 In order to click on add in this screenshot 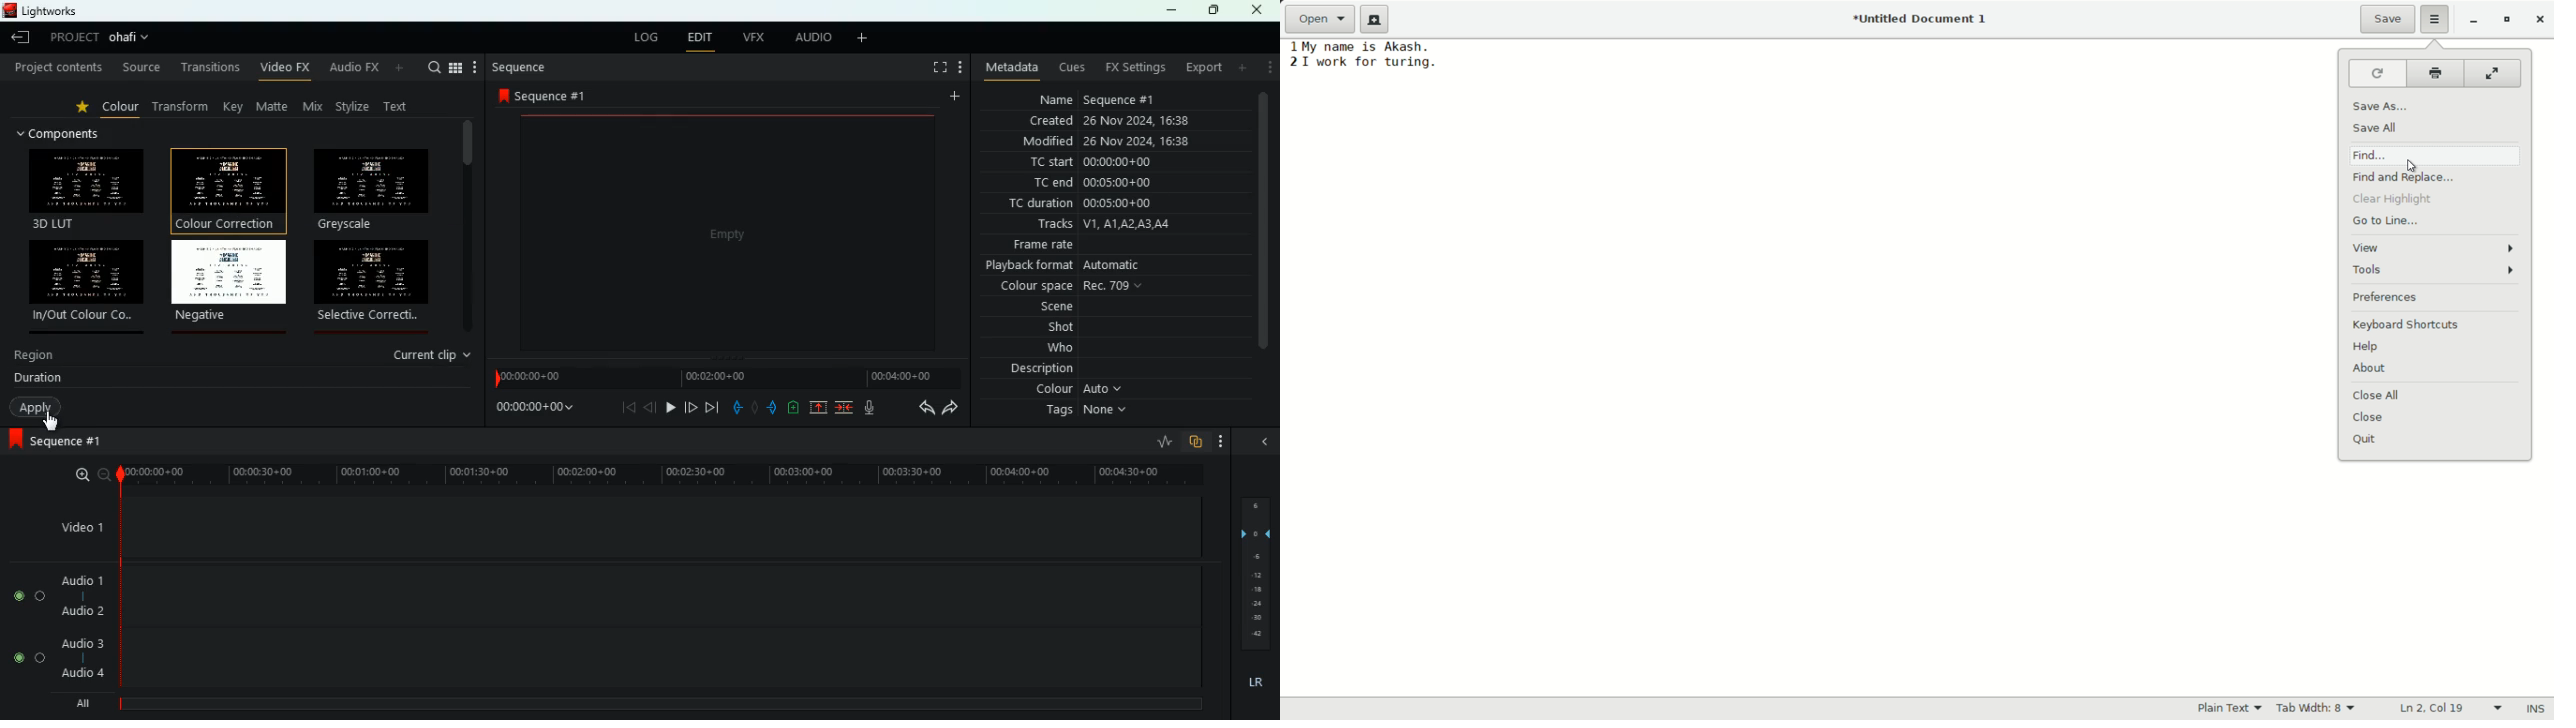, I will do `click(792, 407)`.